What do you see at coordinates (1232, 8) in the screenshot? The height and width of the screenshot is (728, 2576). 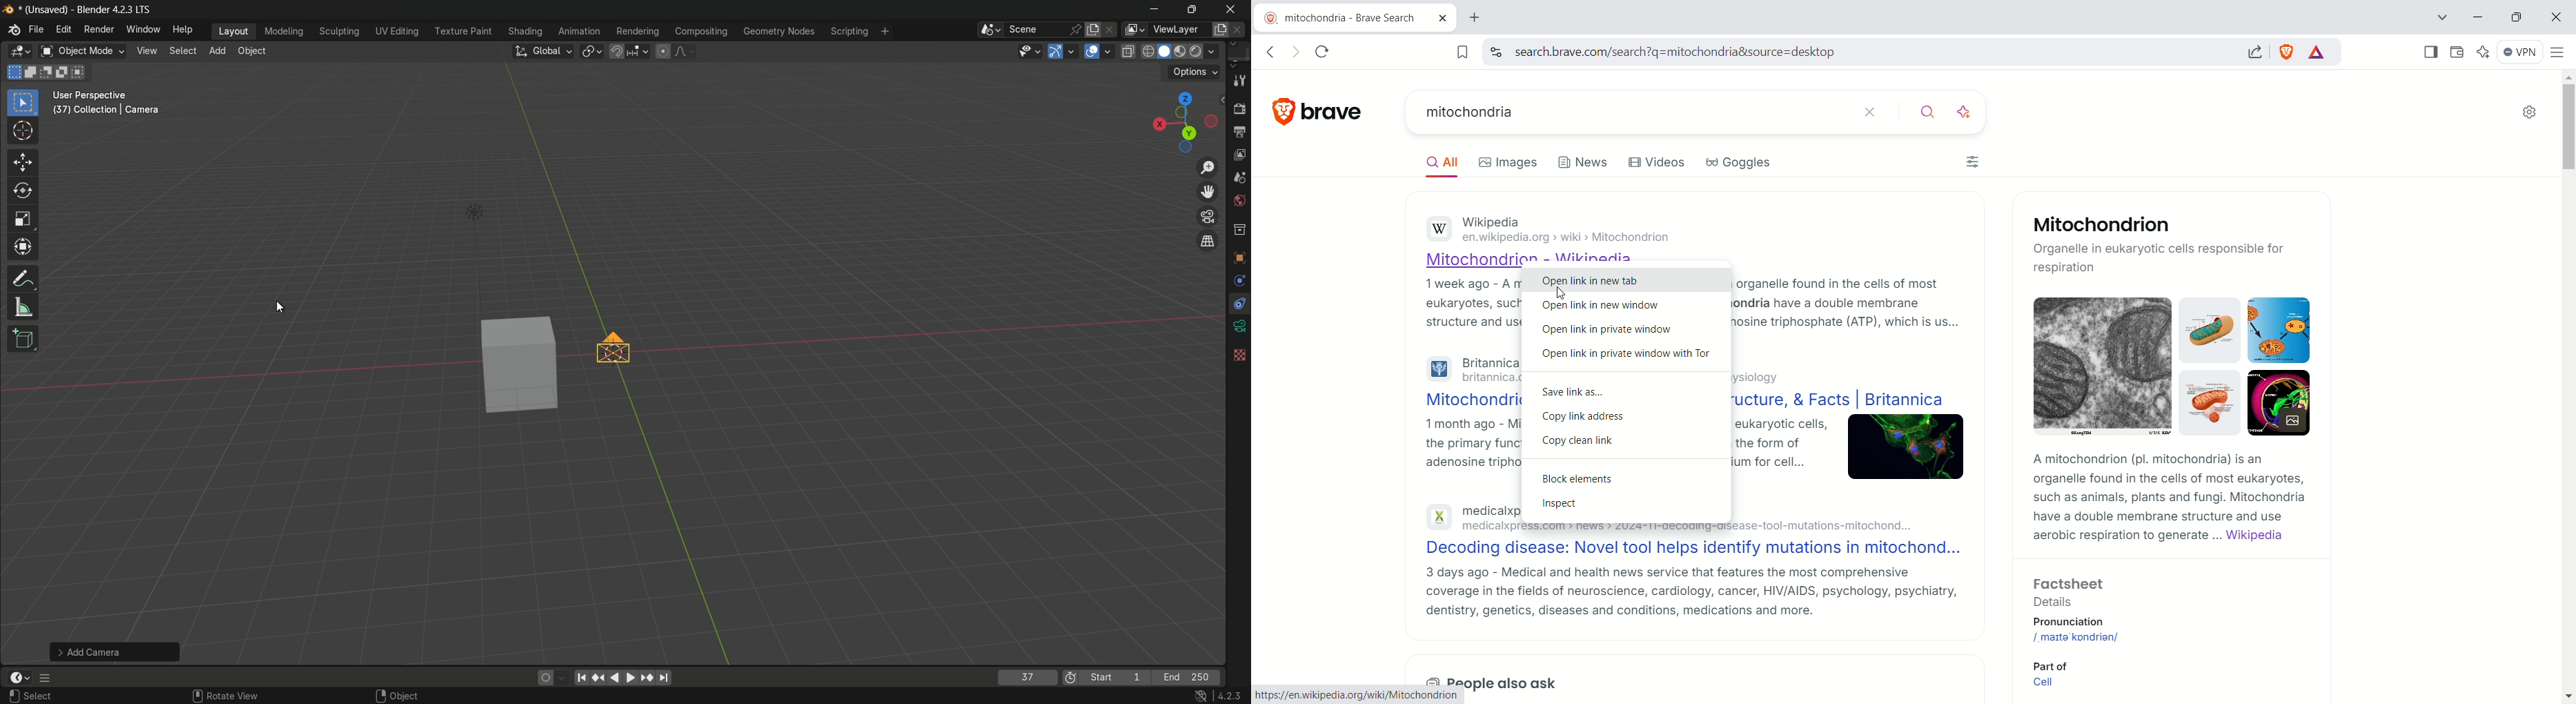 I see `close app` at bounding box center [1232, 8].